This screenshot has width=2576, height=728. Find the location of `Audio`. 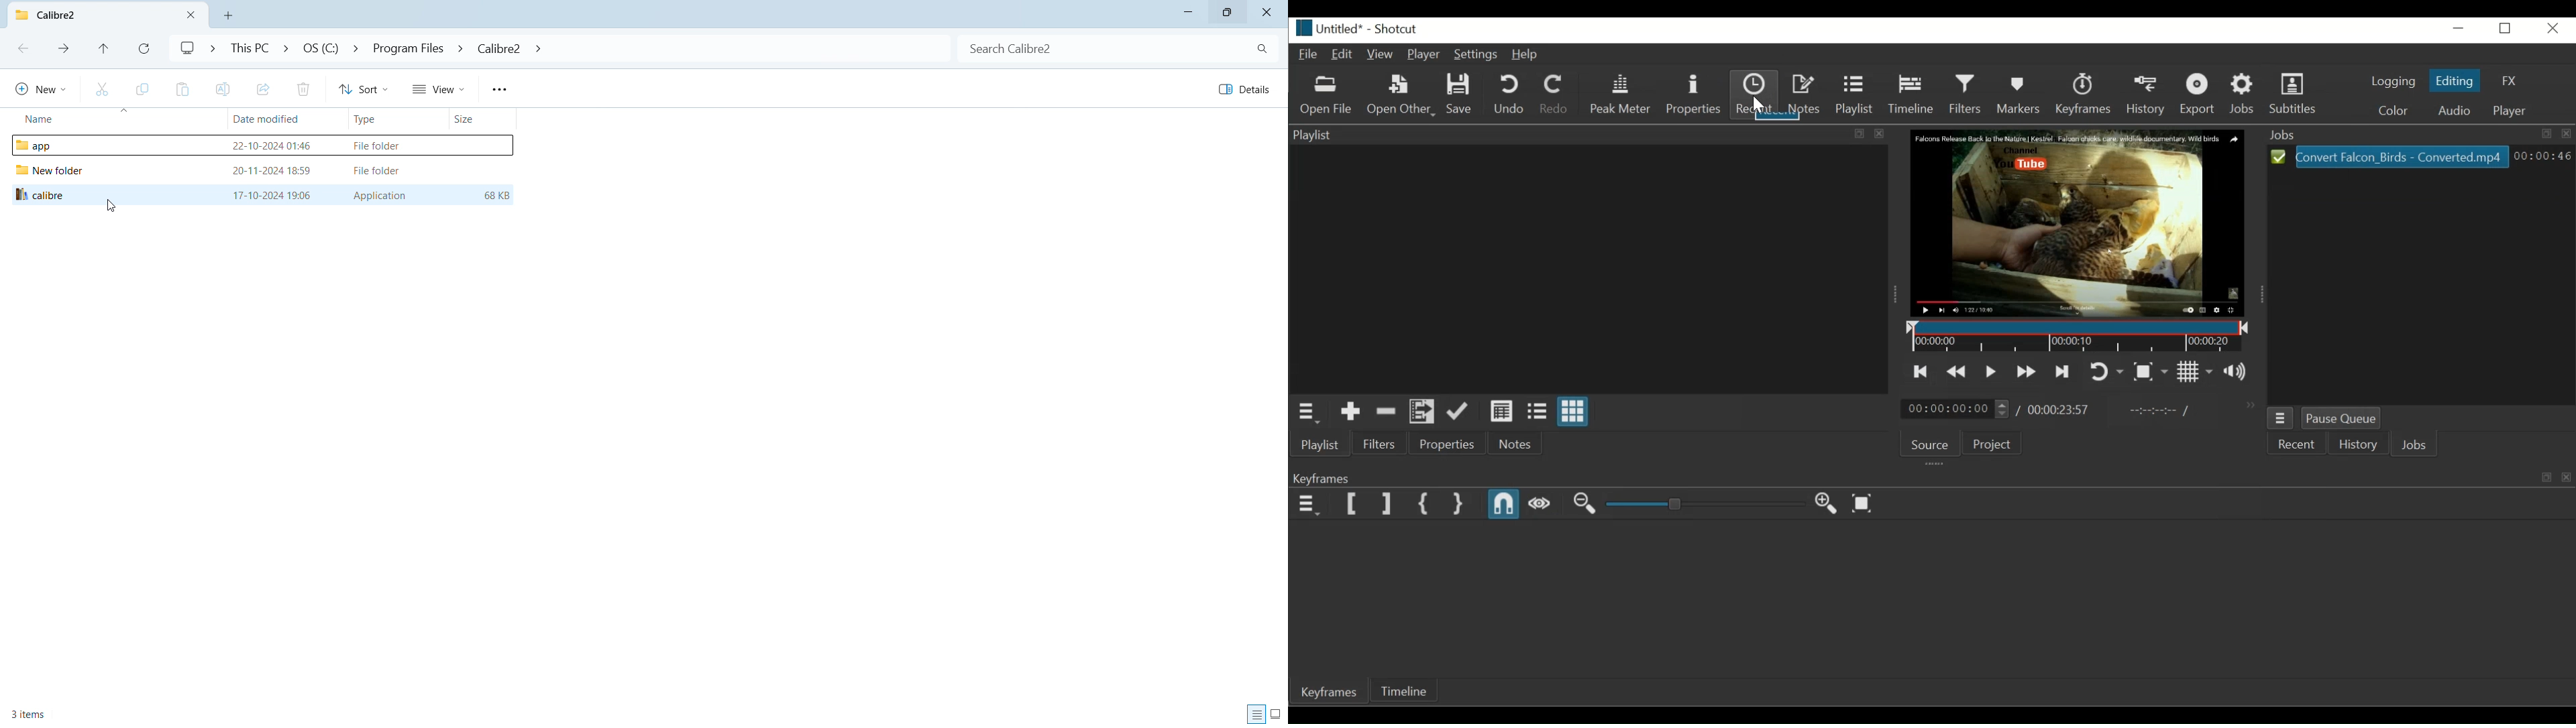

Audio is located at coordinates (2454, 111).